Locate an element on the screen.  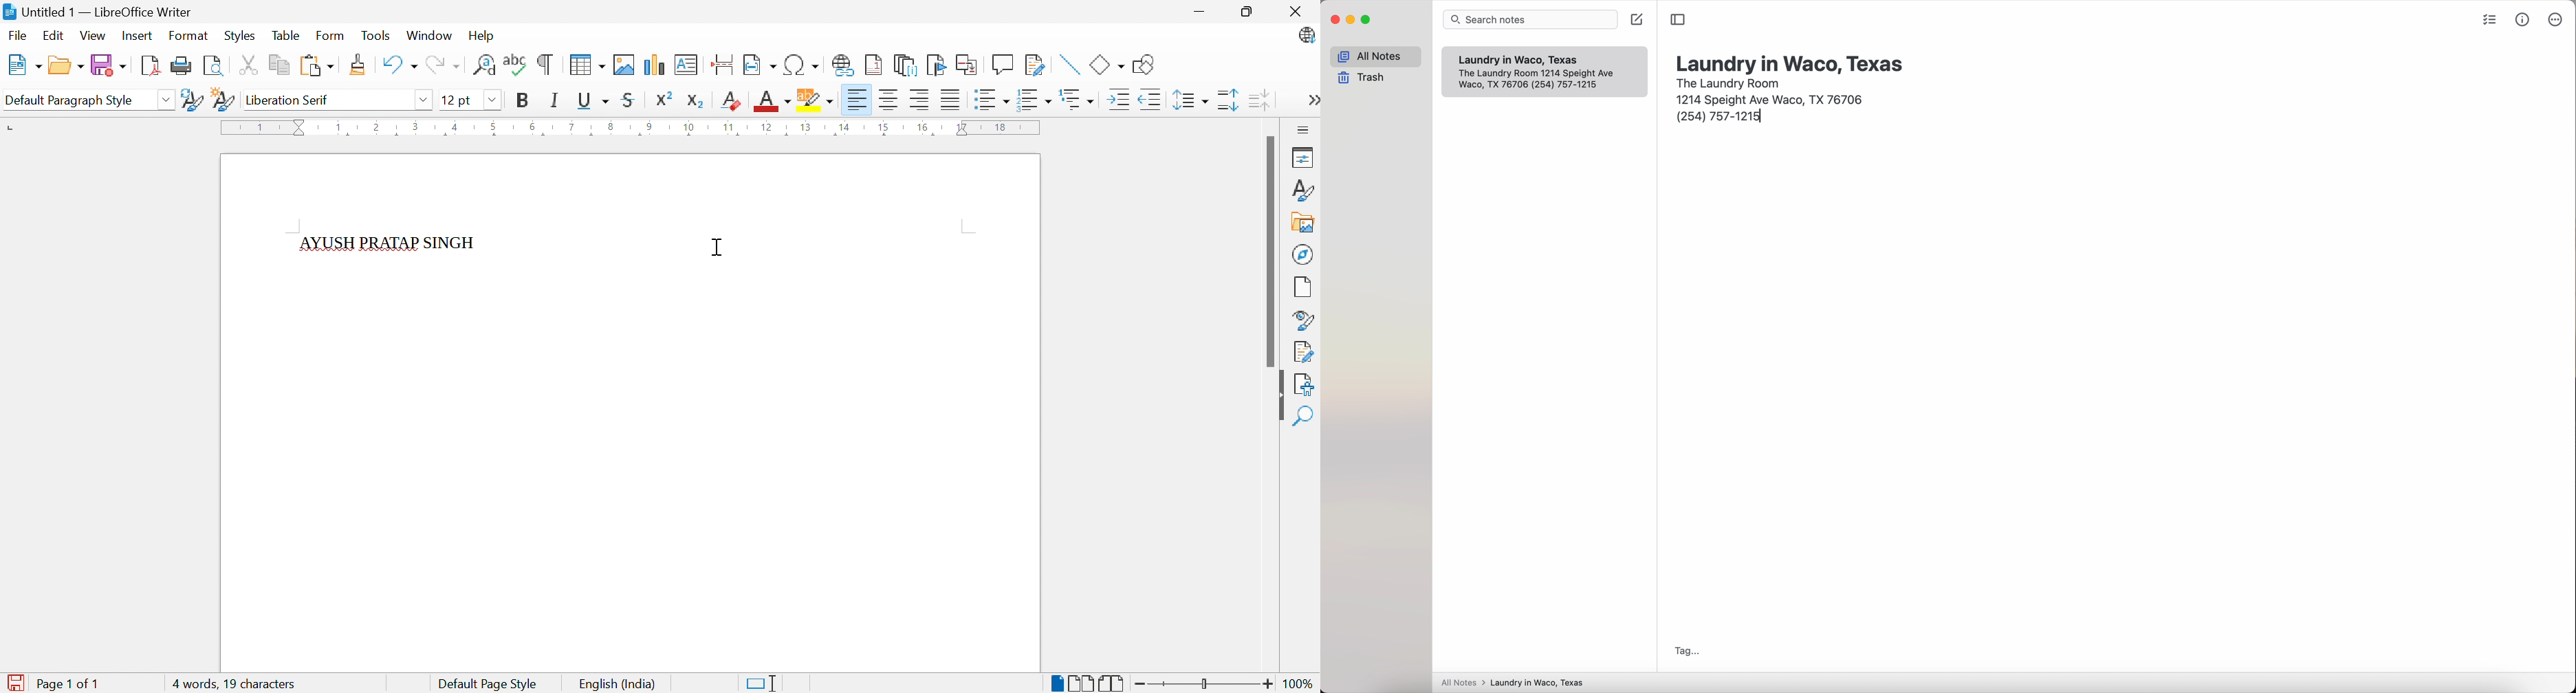
Toggle Unordered List is located at coordinates (992, 100).